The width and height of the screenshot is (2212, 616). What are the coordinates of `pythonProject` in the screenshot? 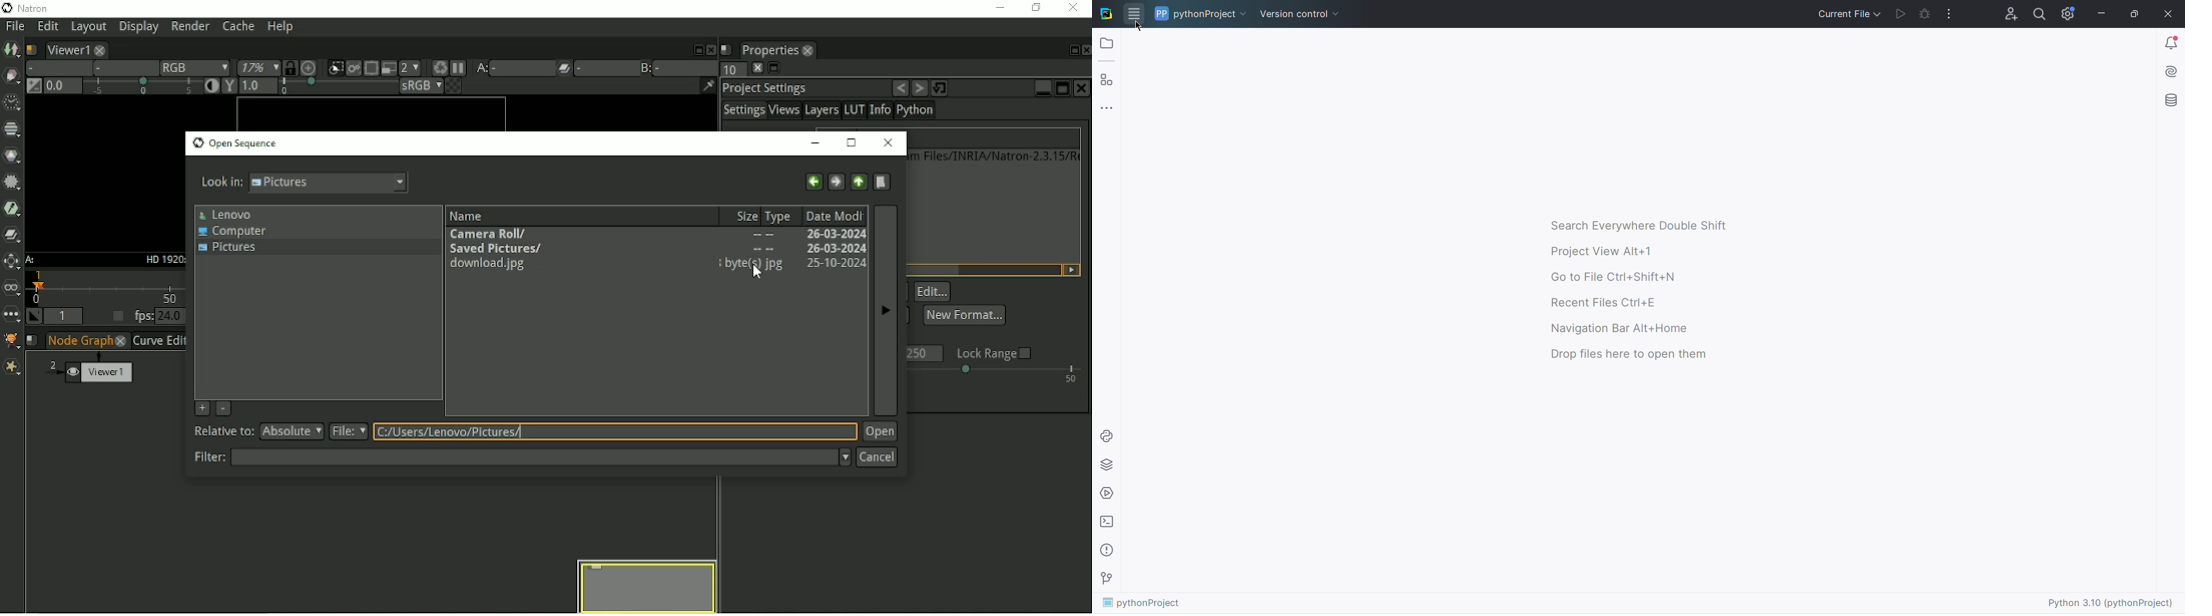 It's located at (1201, 13).